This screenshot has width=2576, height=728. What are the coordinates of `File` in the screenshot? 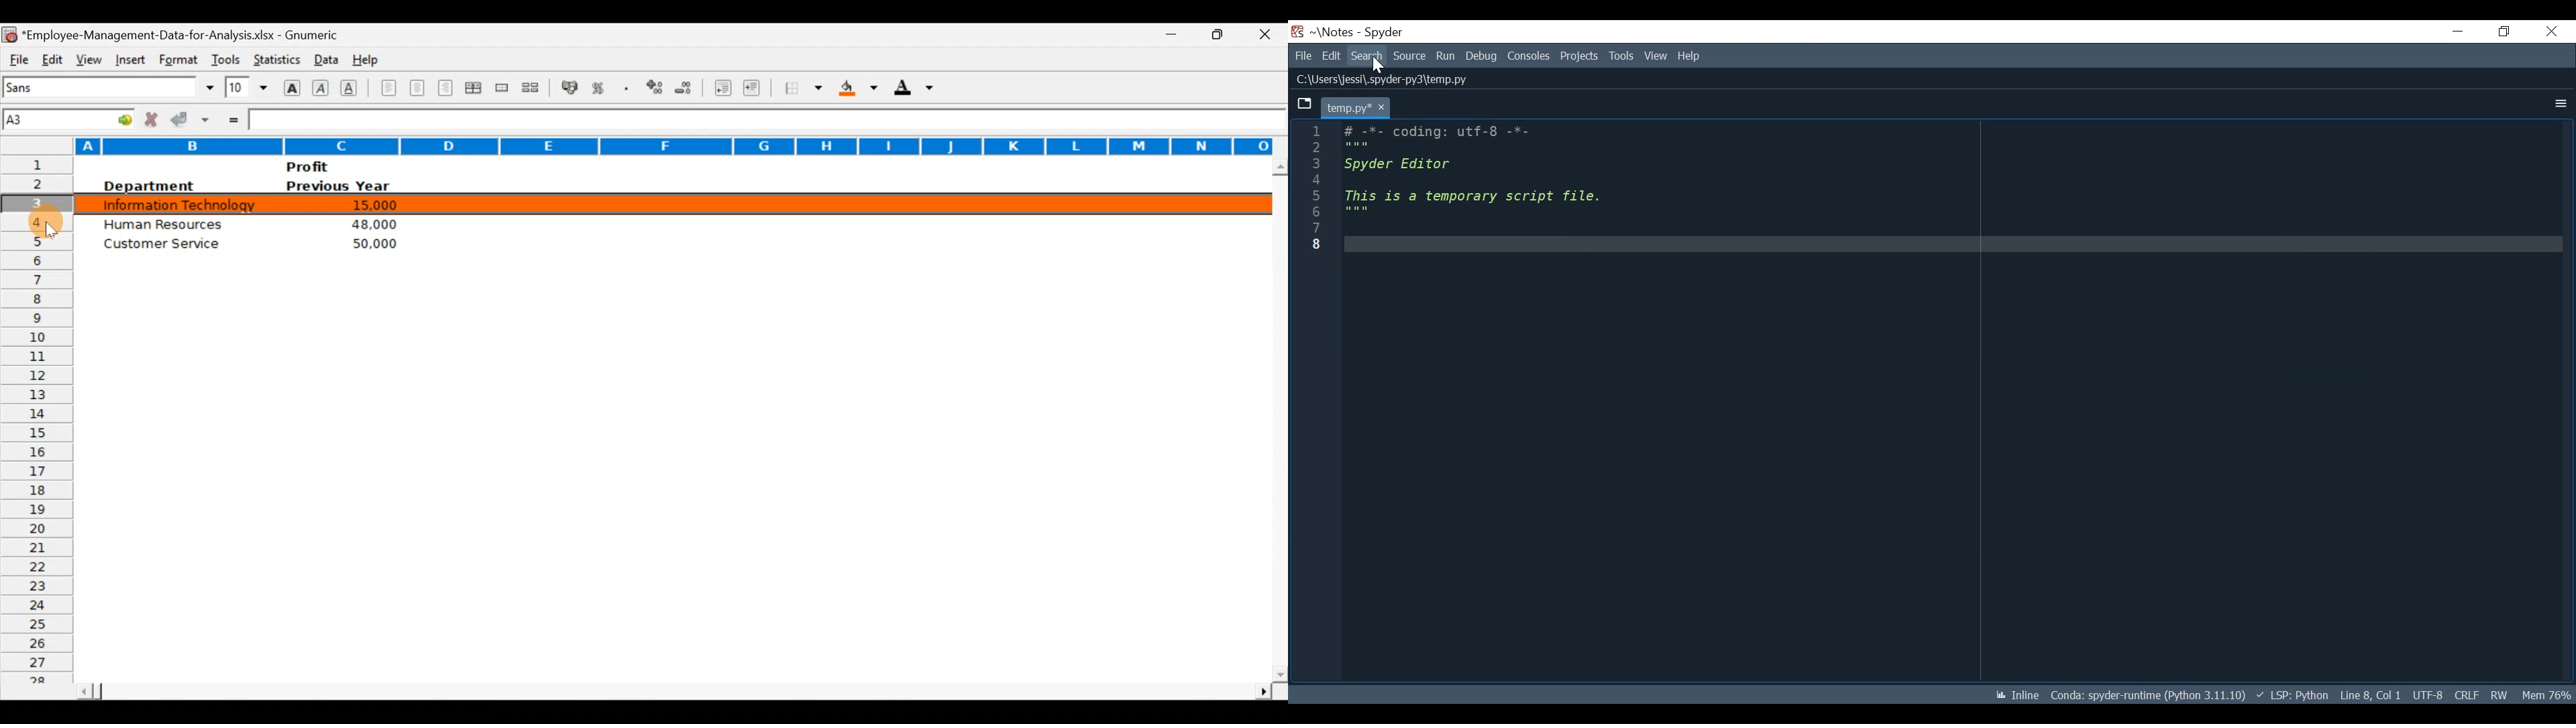 It's located at (17, 58).